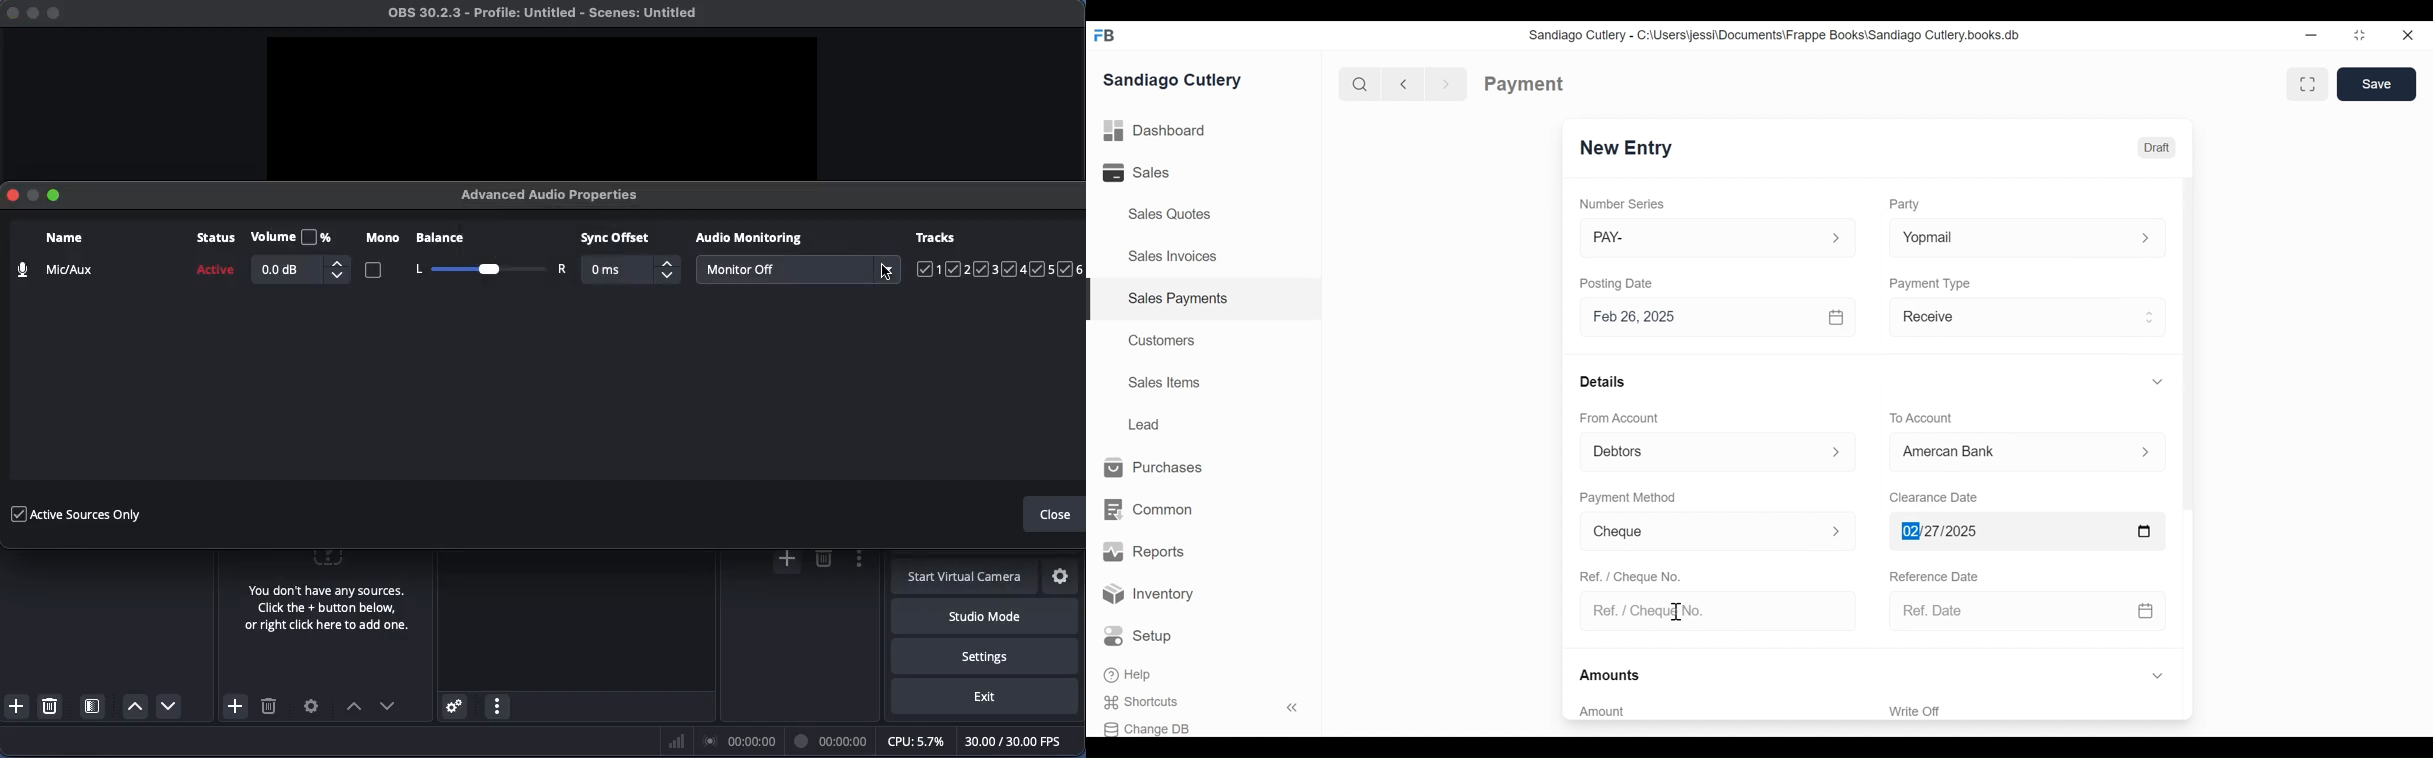 The height and width of the screenshot is (784, 2436). Describe the element at coordinates (1106, 35) in the screenshot. I see `Frappe Books` at that location.